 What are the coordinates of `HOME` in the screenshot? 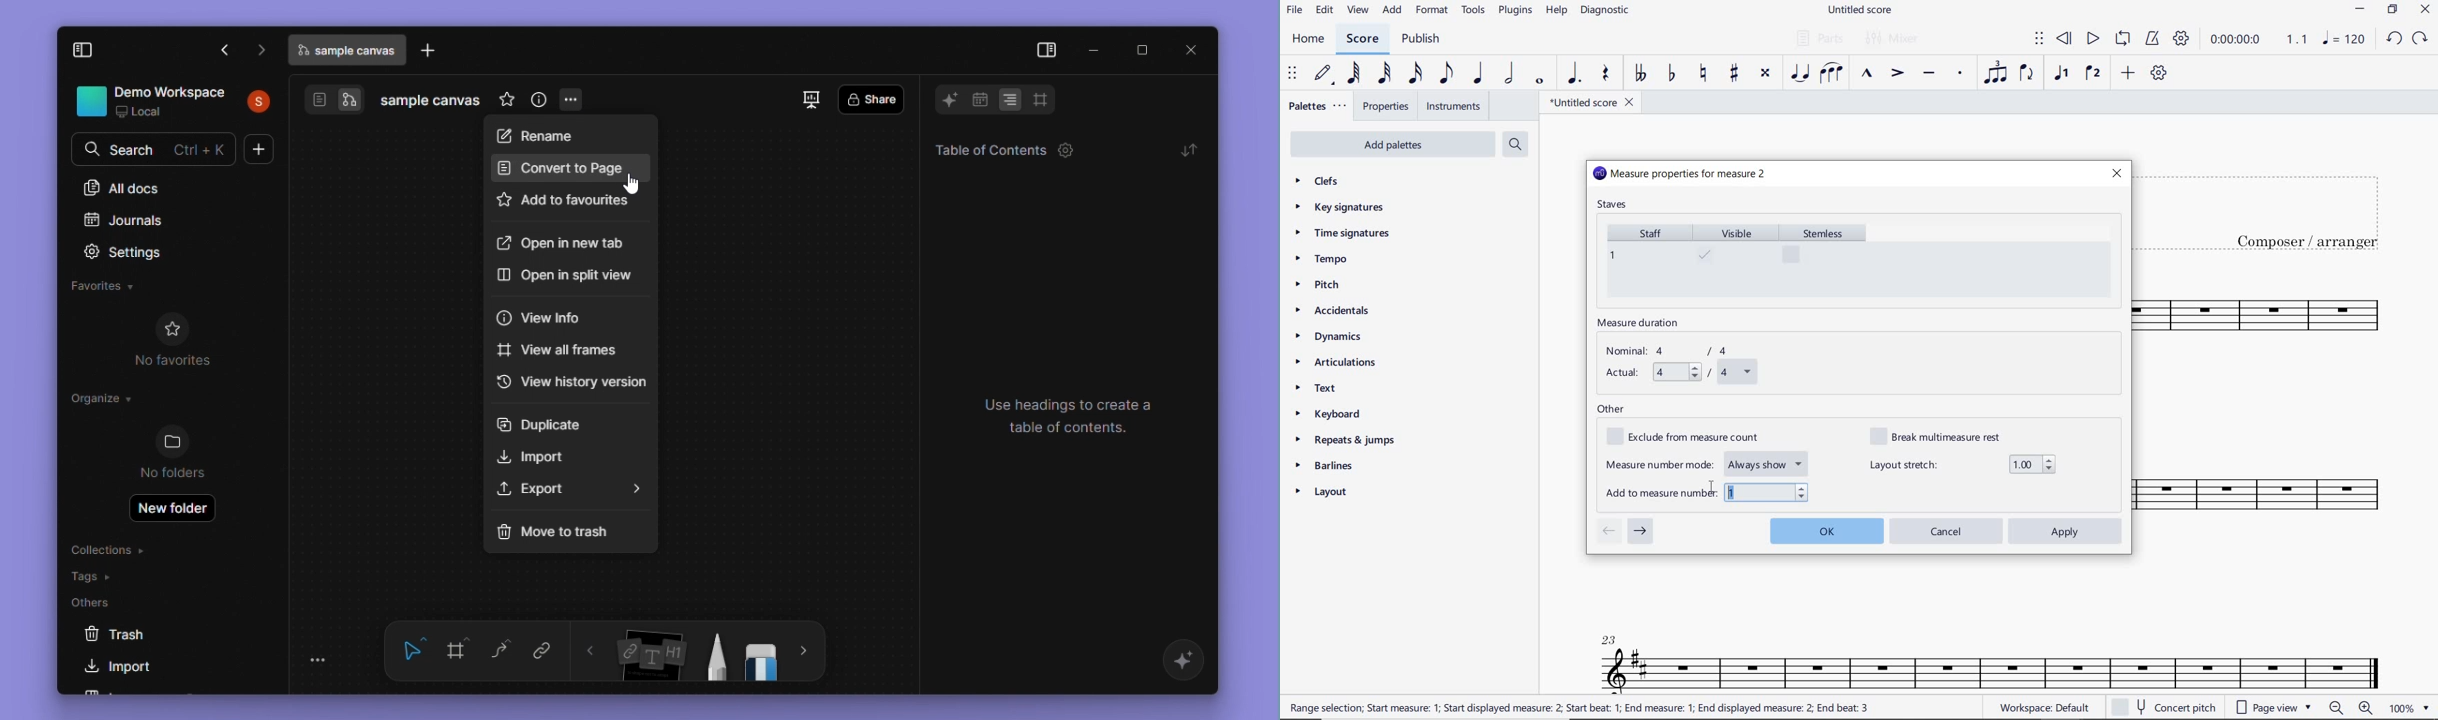 It's located at (1308, 39).